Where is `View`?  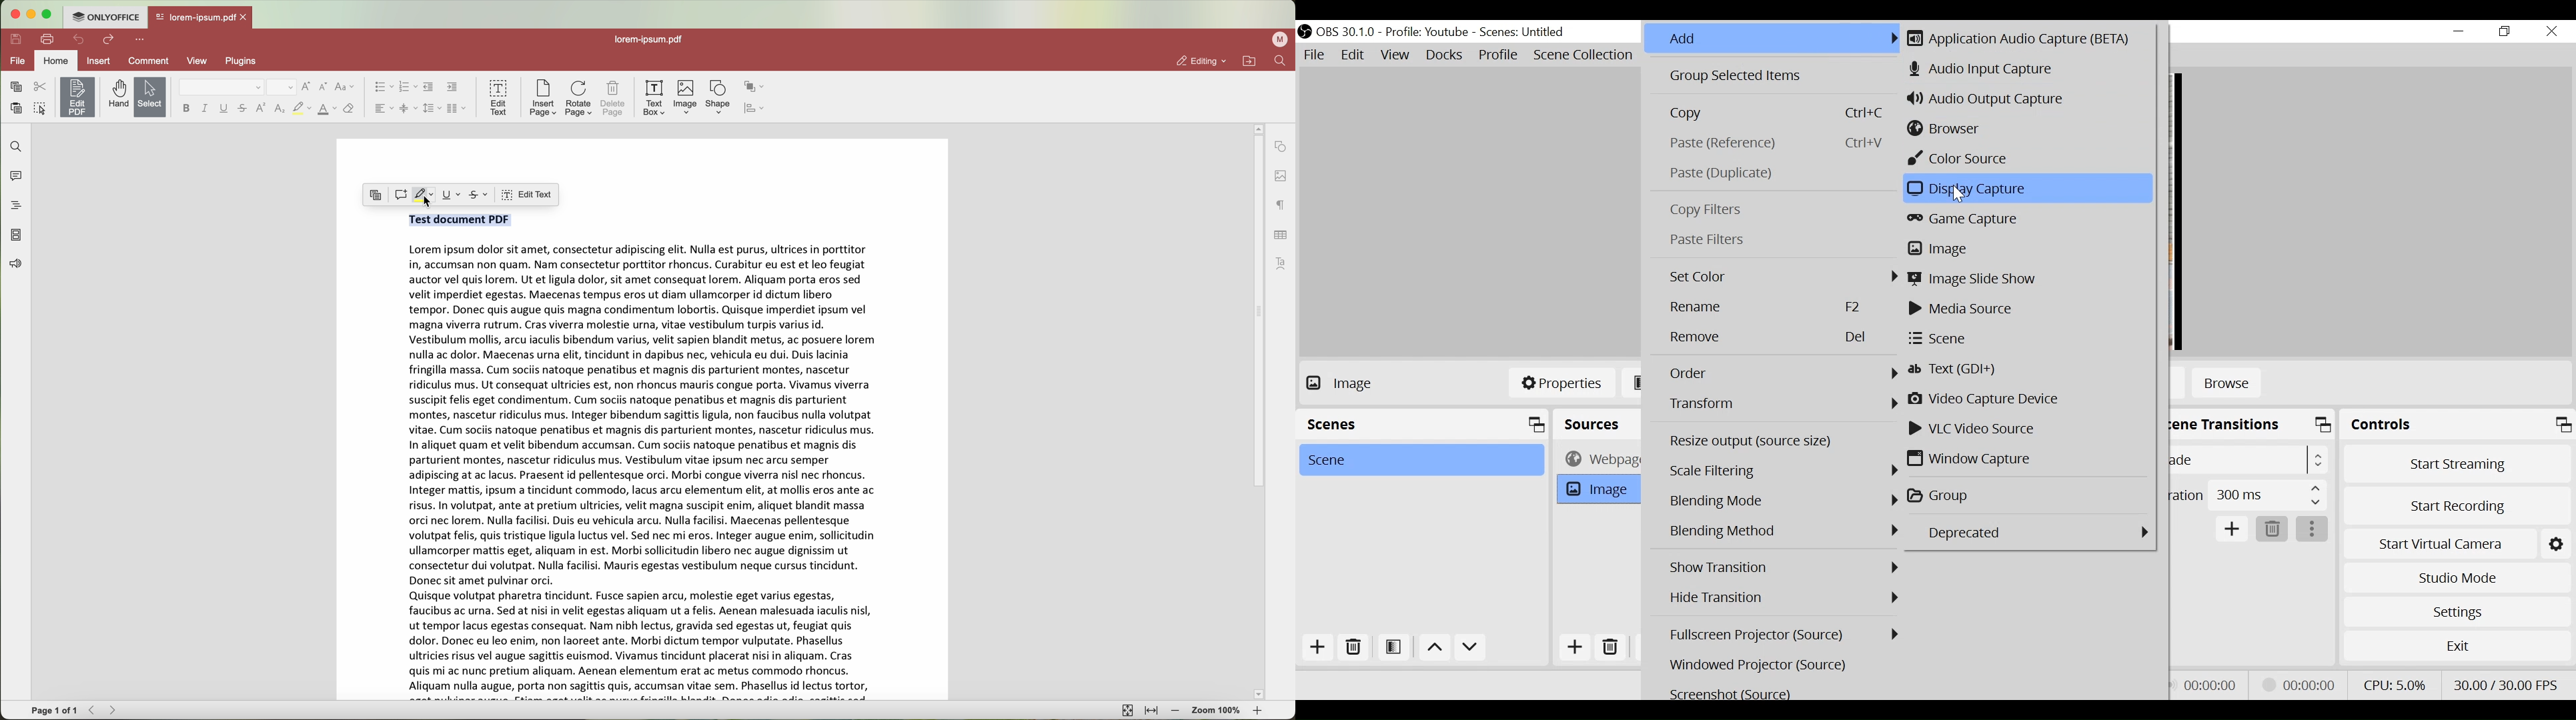 View is located at coordinates (1395, 55).